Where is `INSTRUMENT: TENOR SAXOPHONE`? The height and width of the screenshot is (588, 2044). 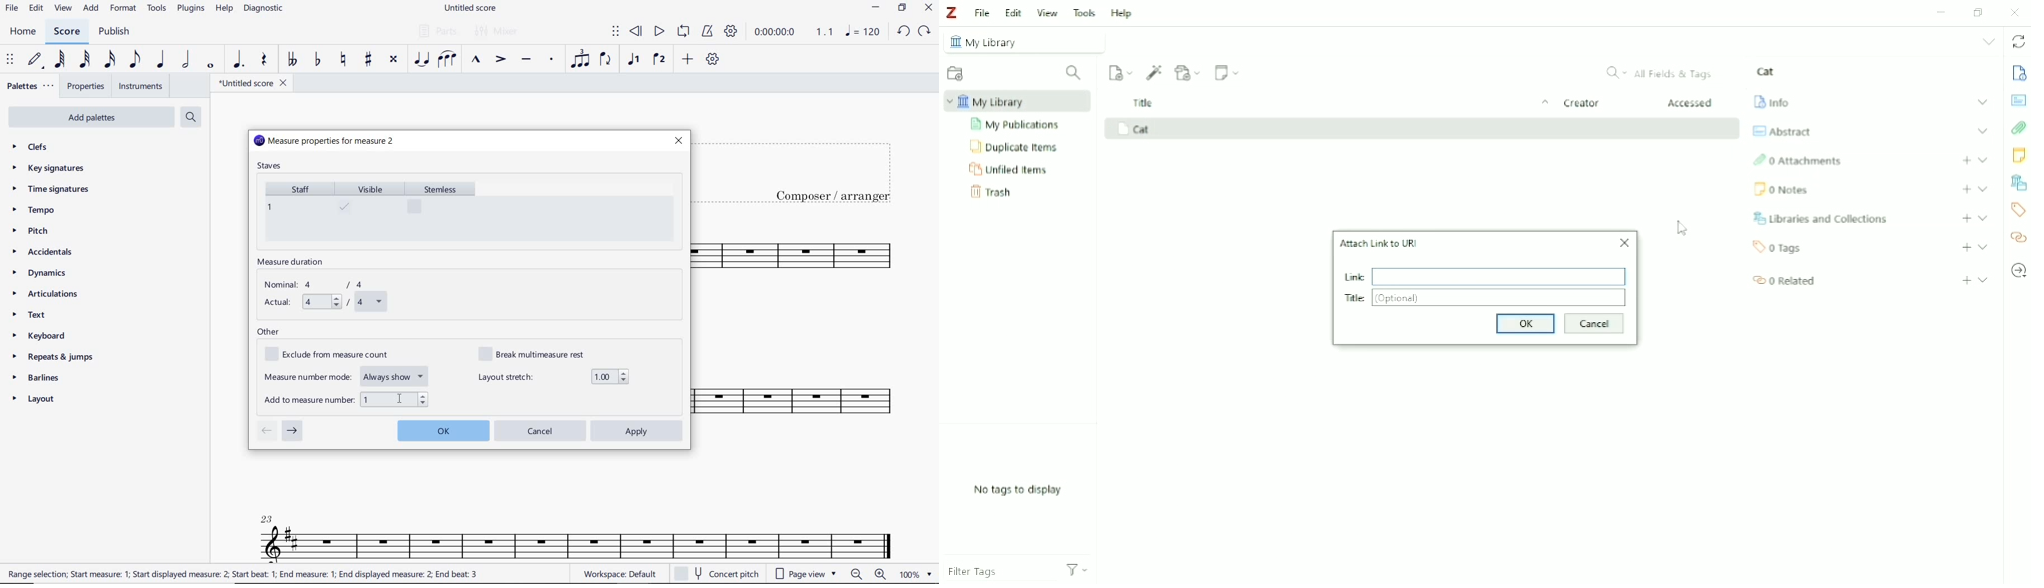 INSTRUMENT: TENOR SAXOPHONE is located at coordinates (577, 529).